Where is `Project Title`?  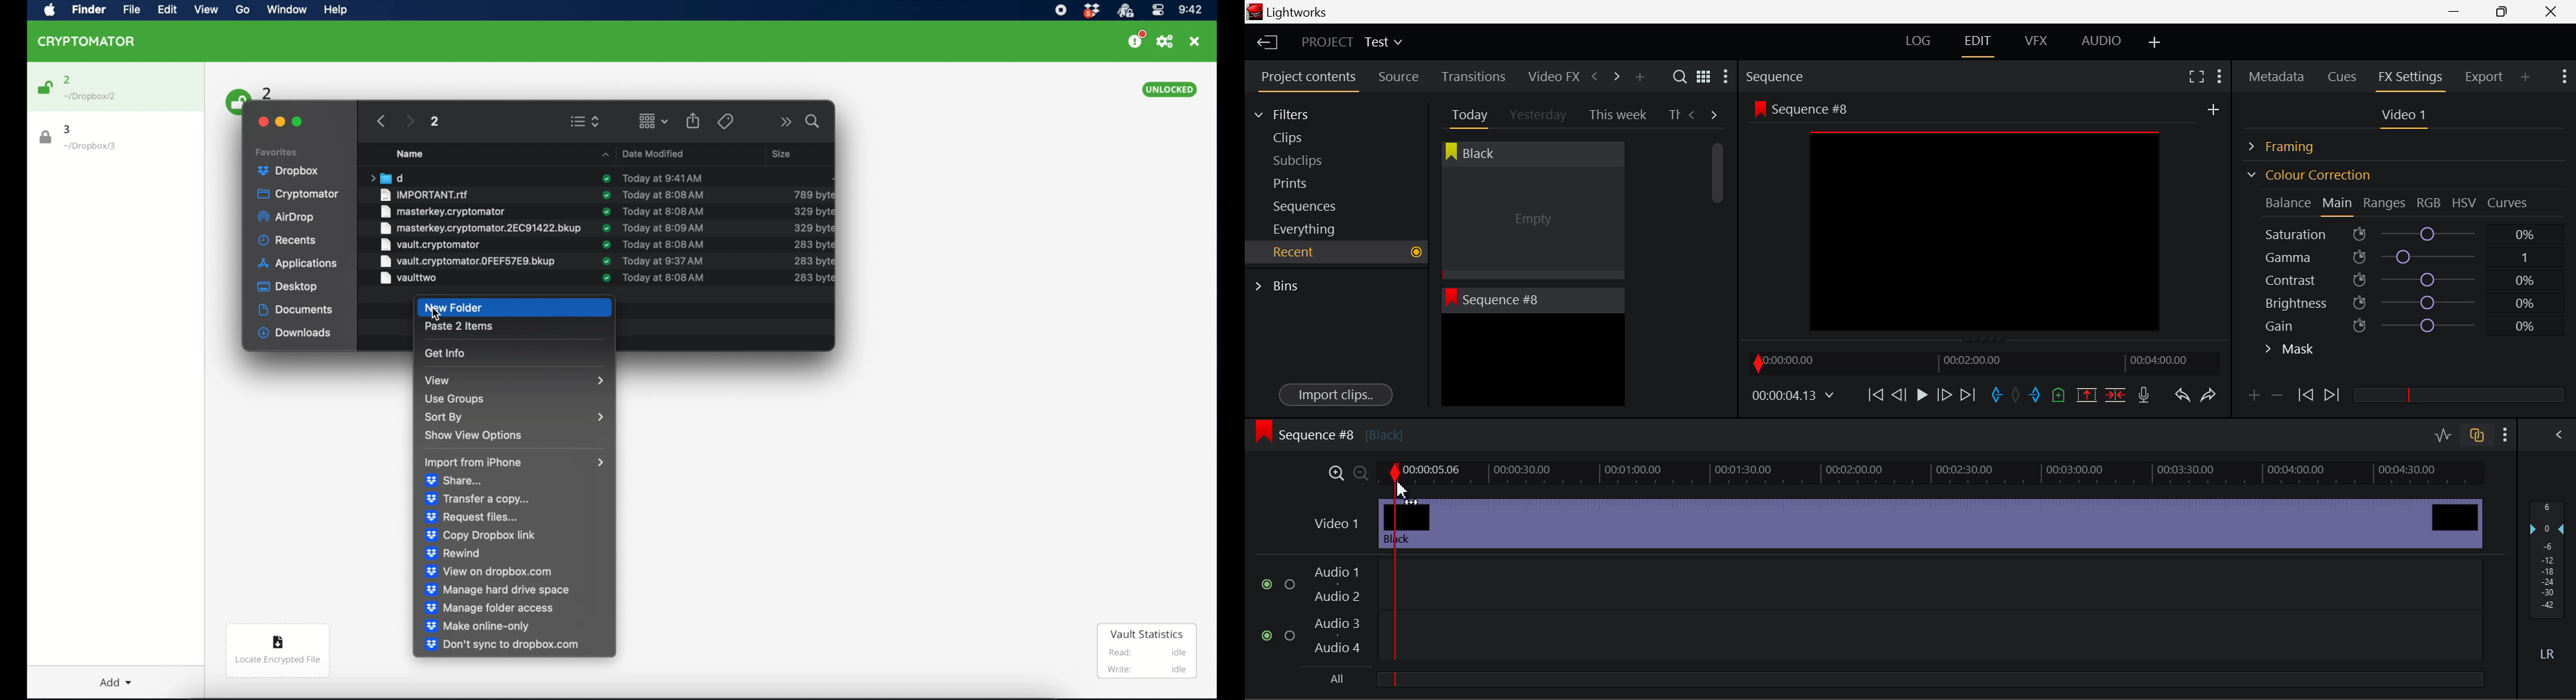 Project Title is located at coordinates (1352, 43).